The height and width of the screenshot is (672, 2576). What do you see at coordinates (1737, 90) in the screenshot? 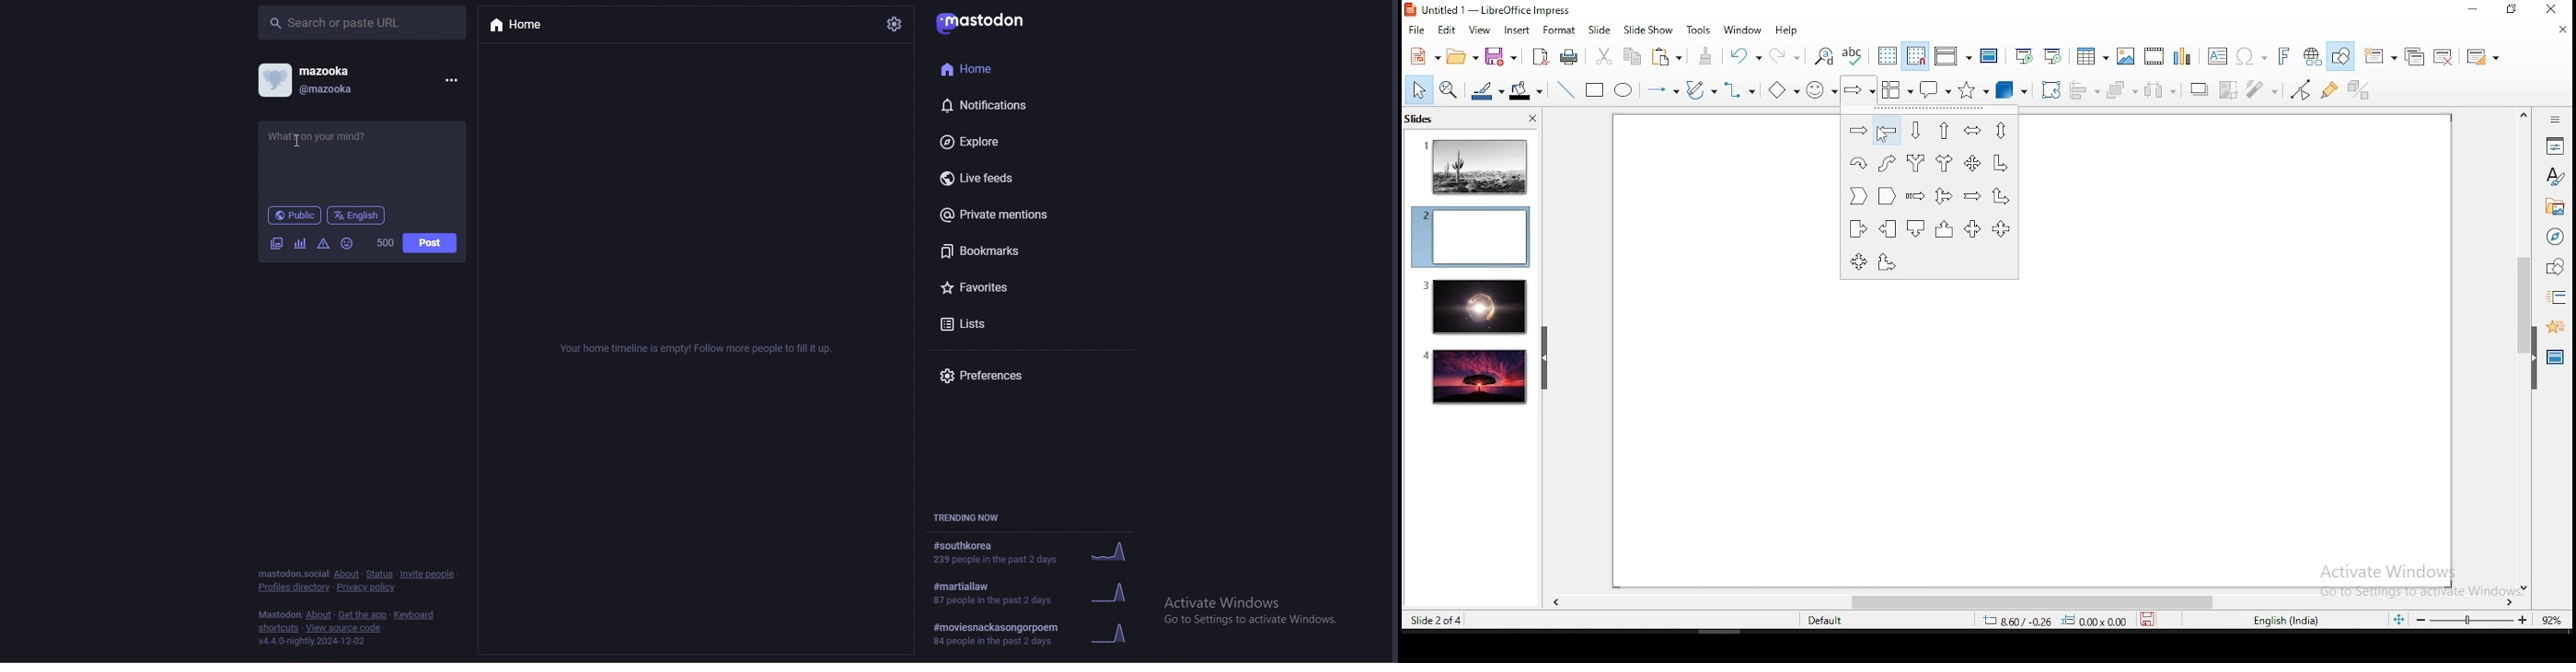
I see `connectors` at bounding box center [1737, 90].